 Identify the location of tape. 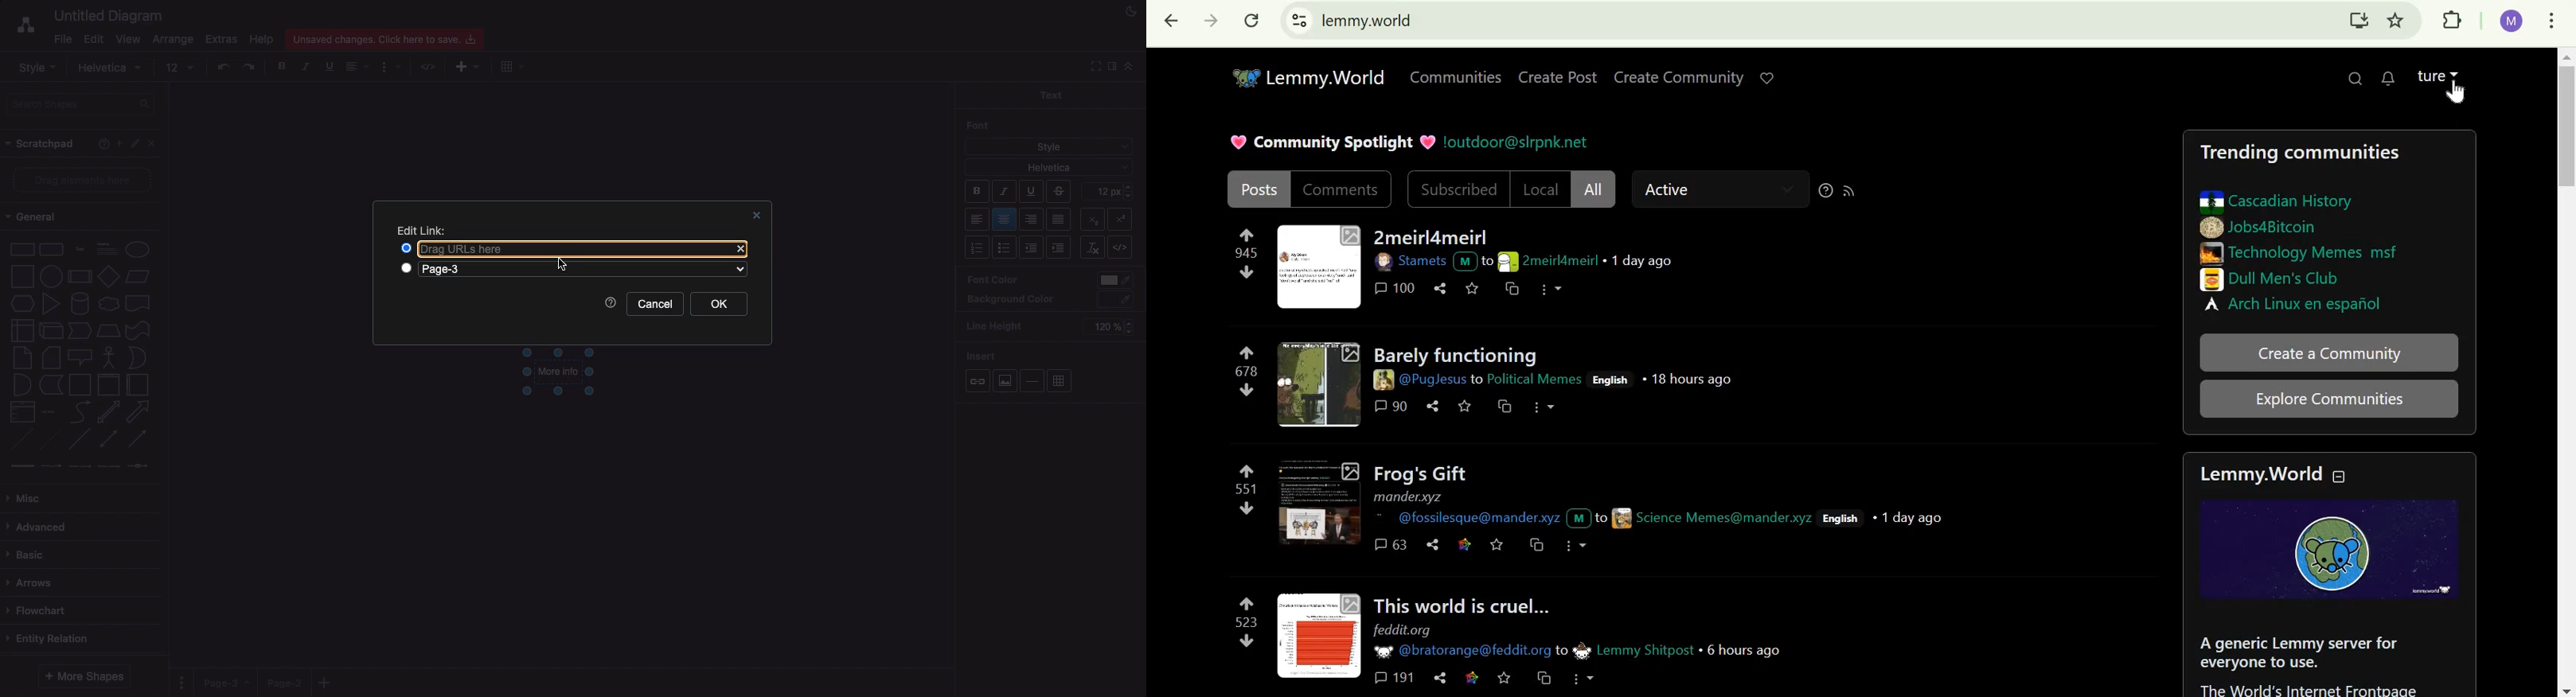
(138, 330).